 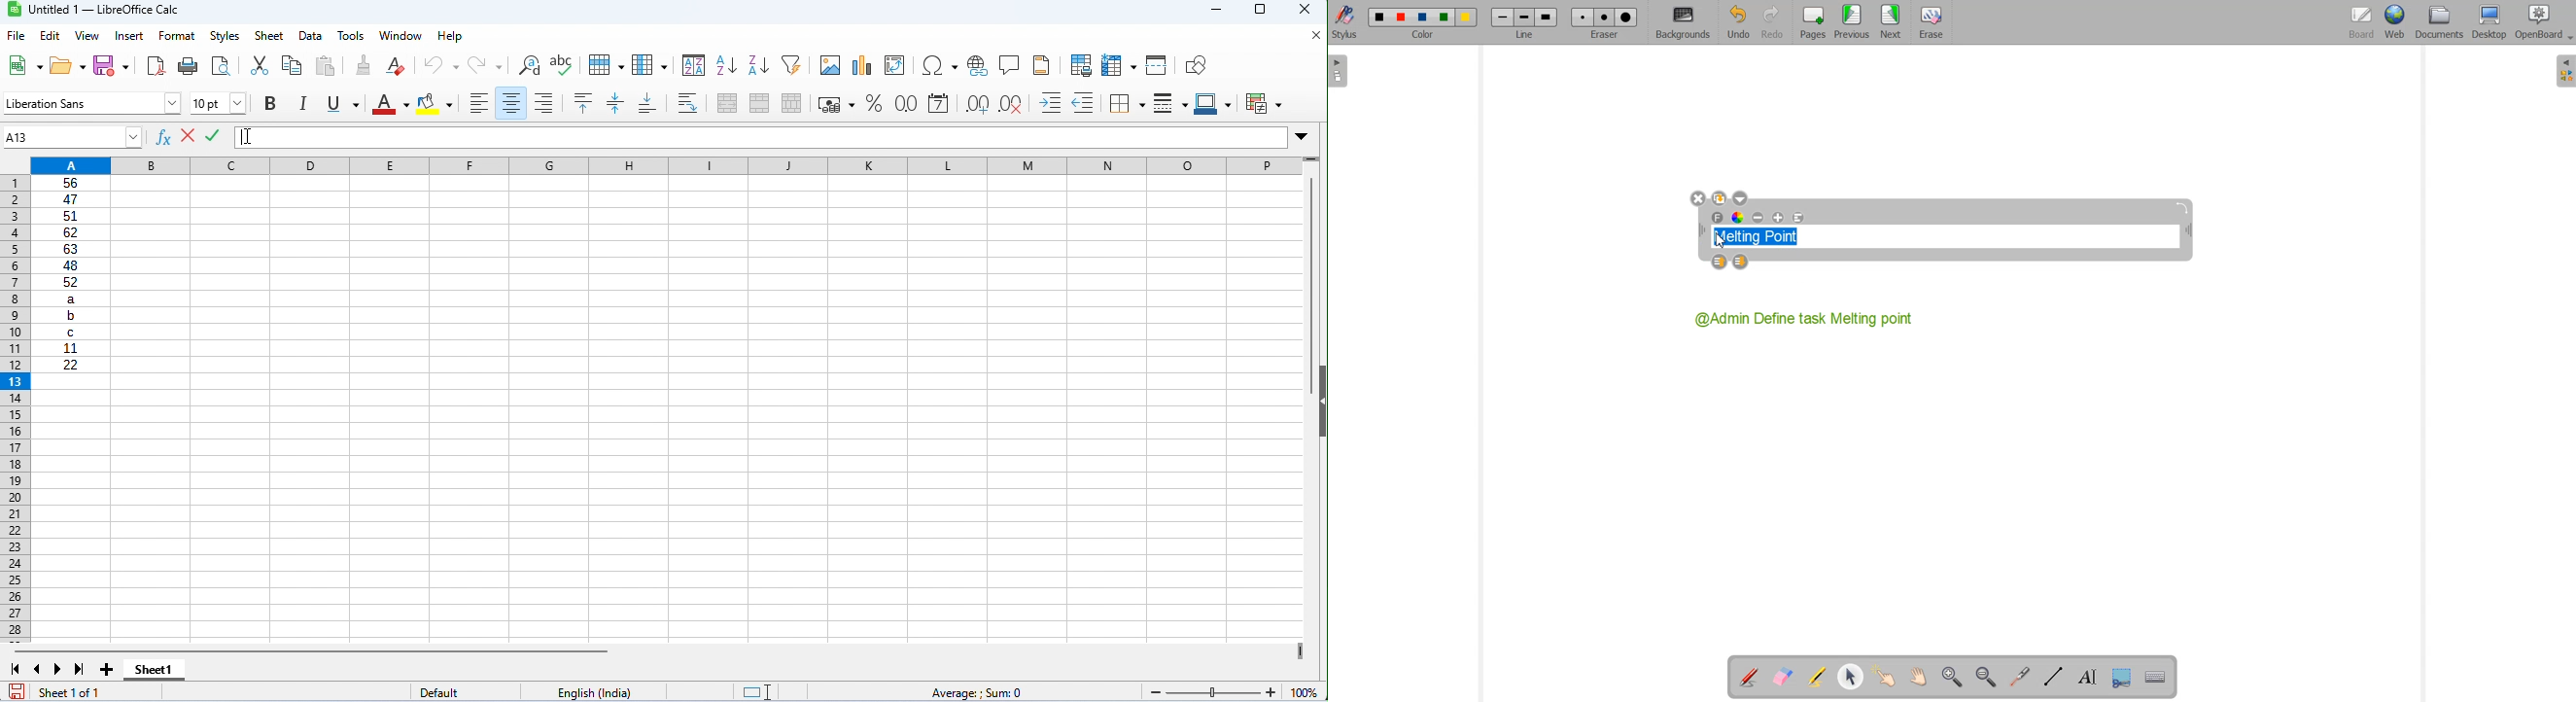 What do you see at coordinates (16, 10) in the screenshot?
I see `Software logo` at bounding box center [16, 10].